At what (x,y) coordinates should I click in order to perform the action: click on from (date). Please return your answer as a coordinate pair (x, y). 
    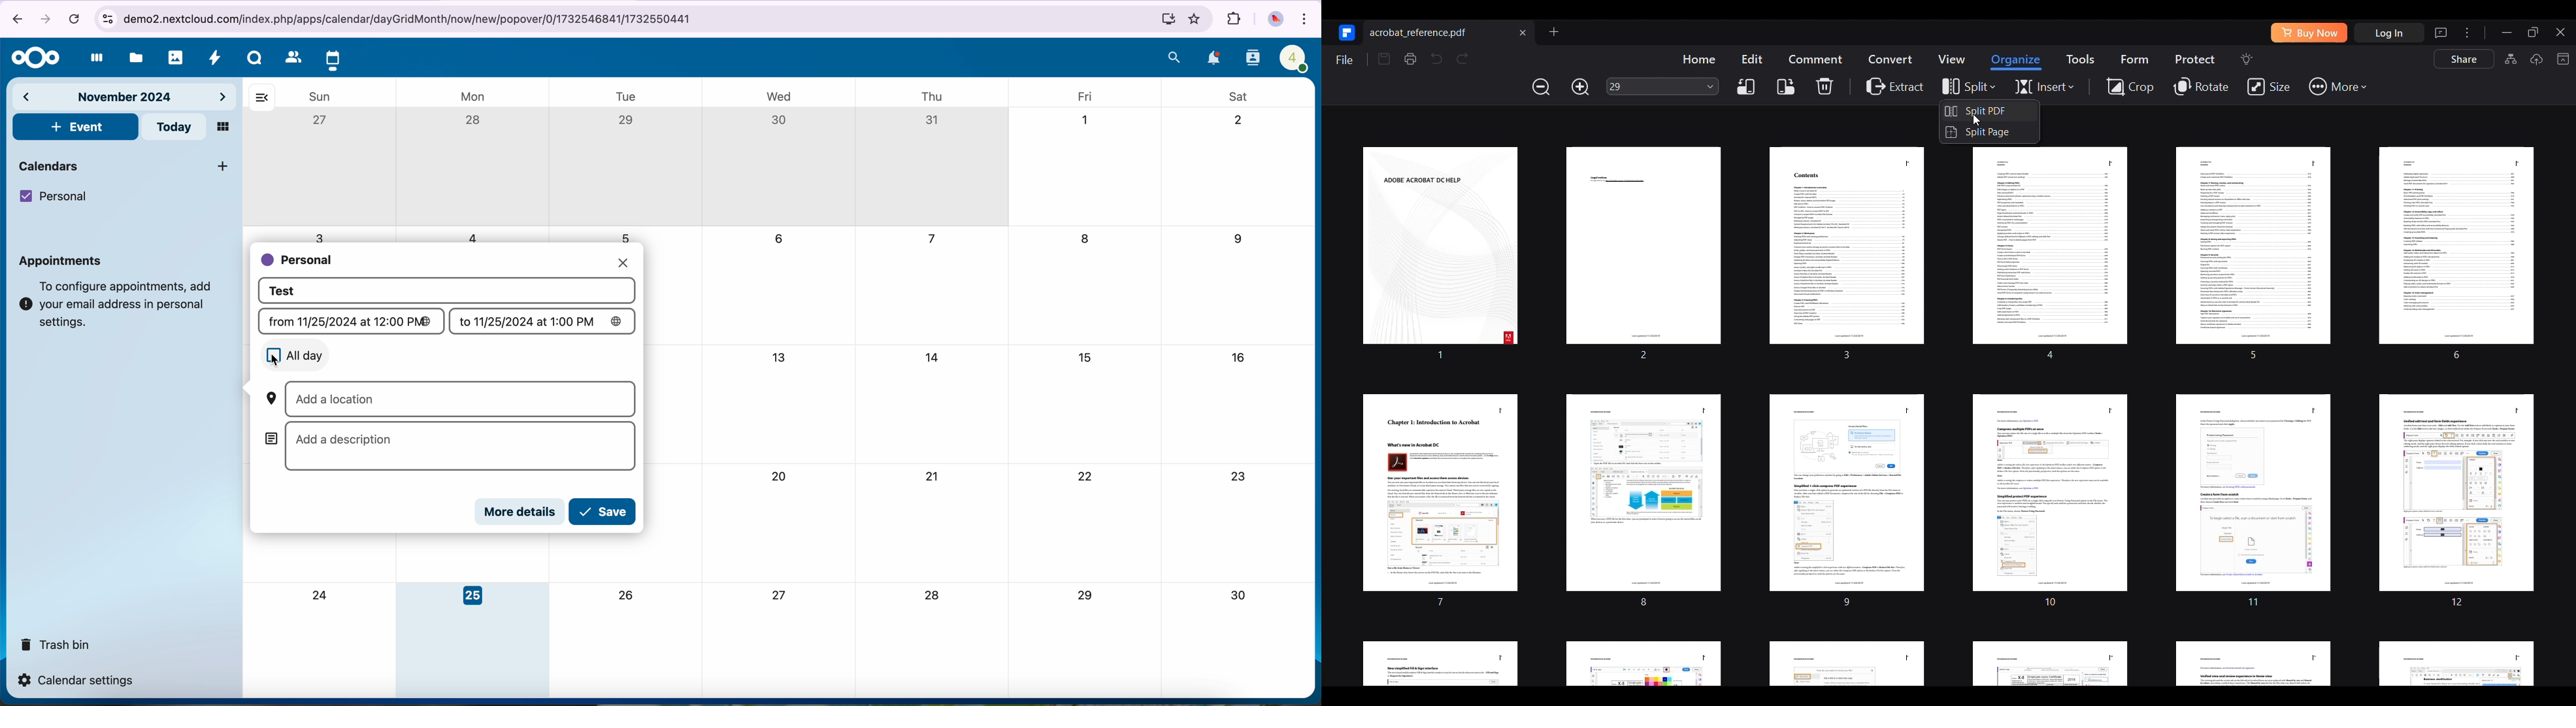
    Looking at the image, I should click on (352, 322).